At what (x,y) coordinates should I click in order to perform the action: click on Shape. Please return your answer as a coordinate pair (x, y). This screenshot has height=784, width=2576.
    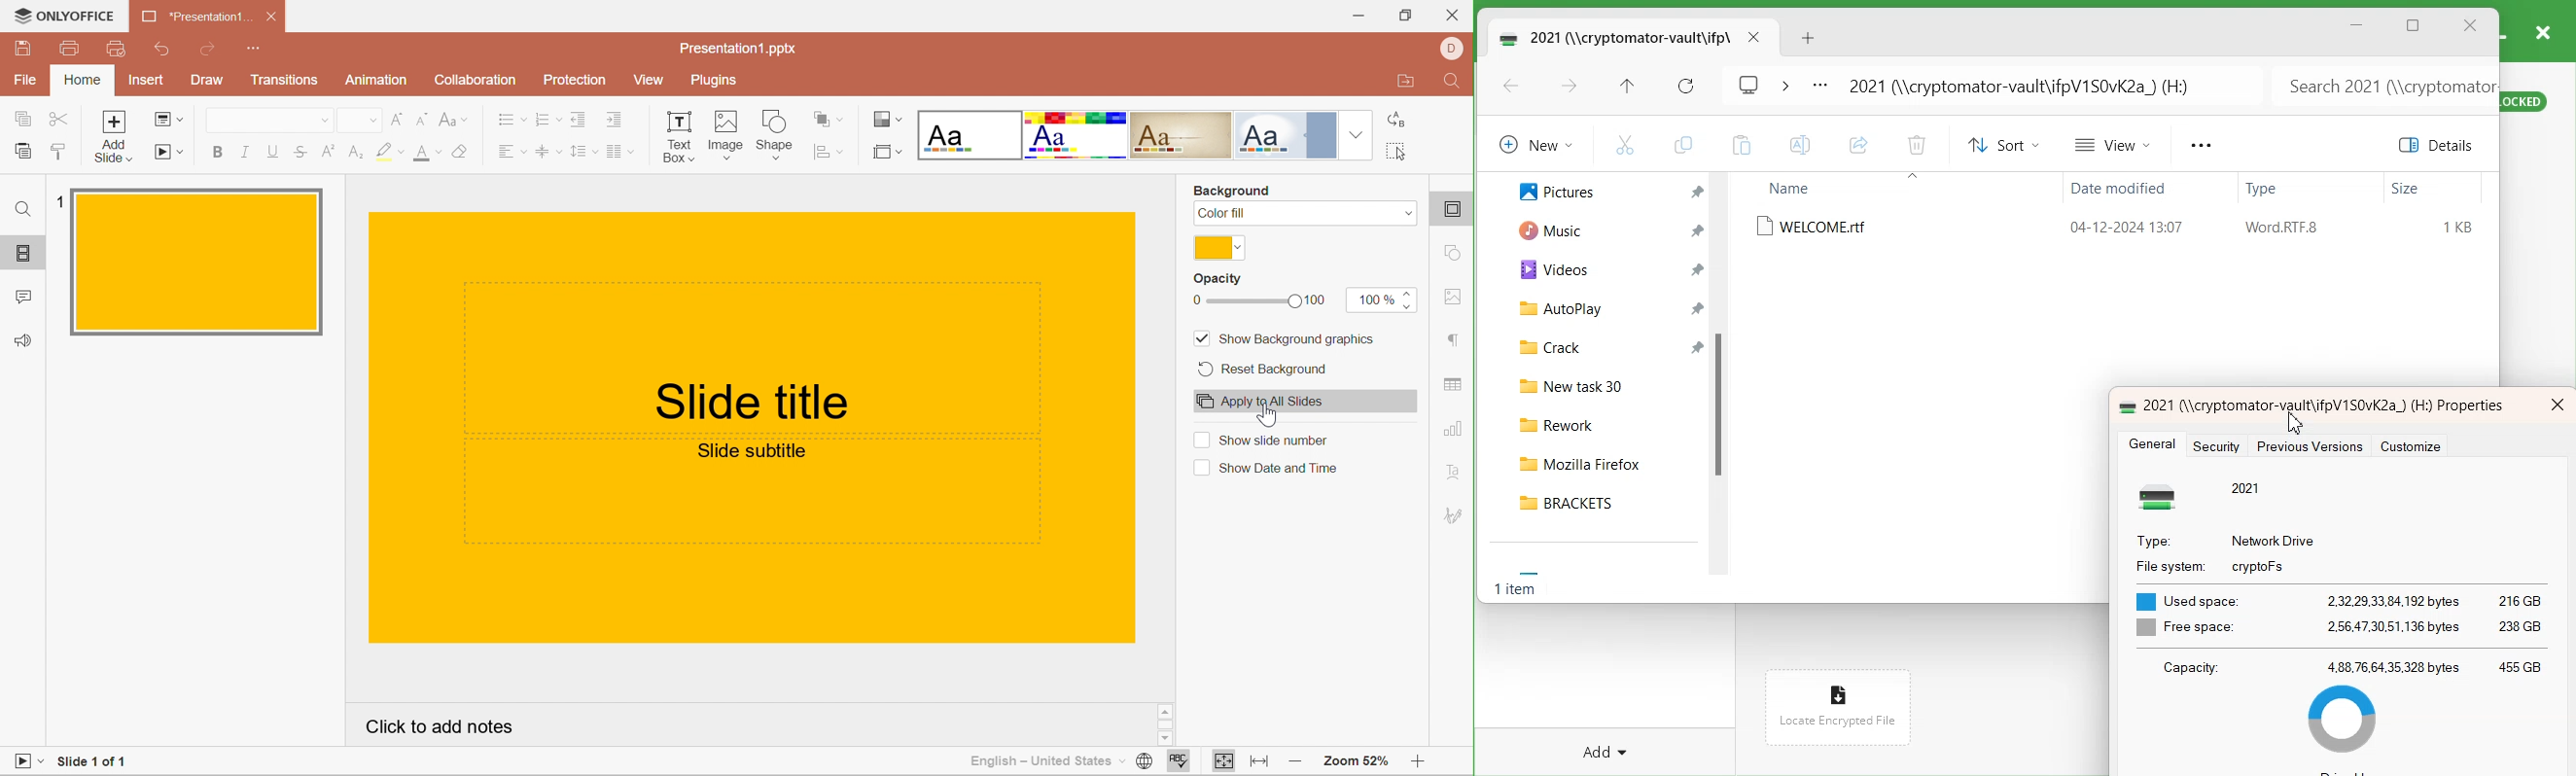
    Looking at the image, I should click on (775, 132).